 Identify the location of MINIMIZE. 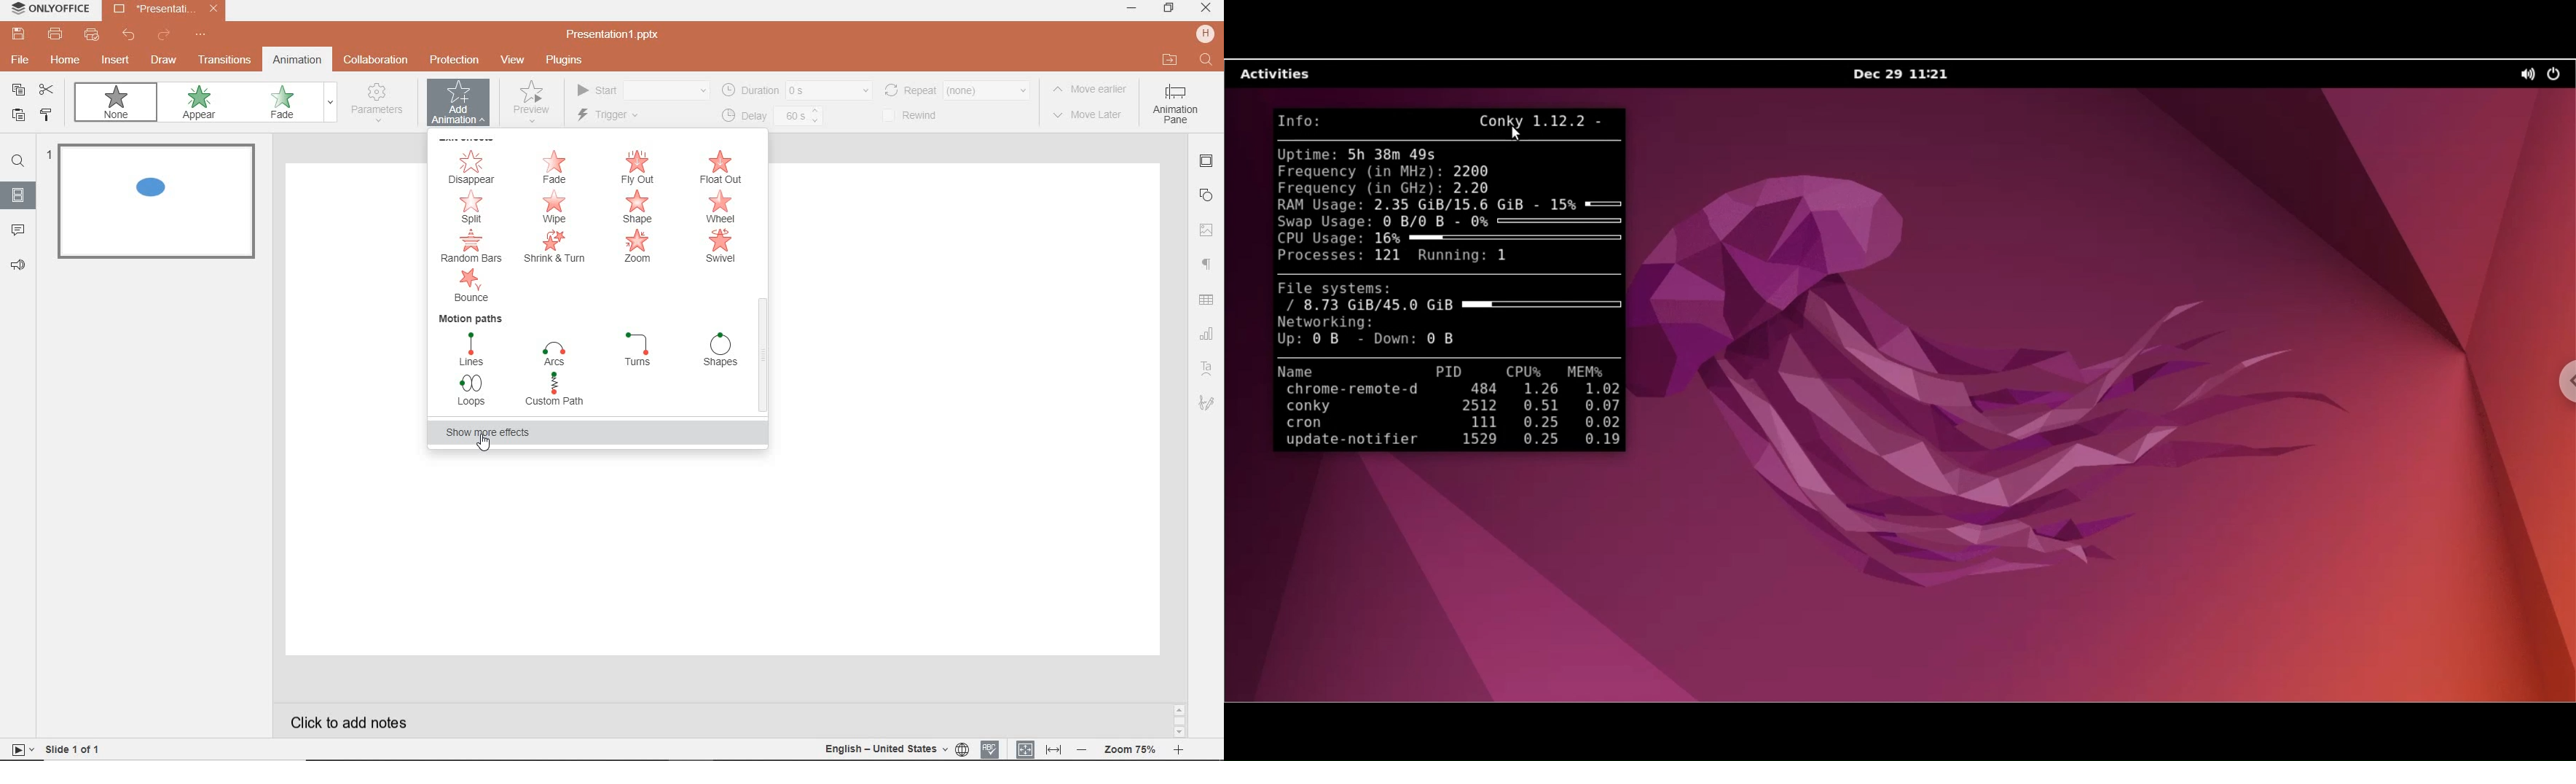
(1131, 8).